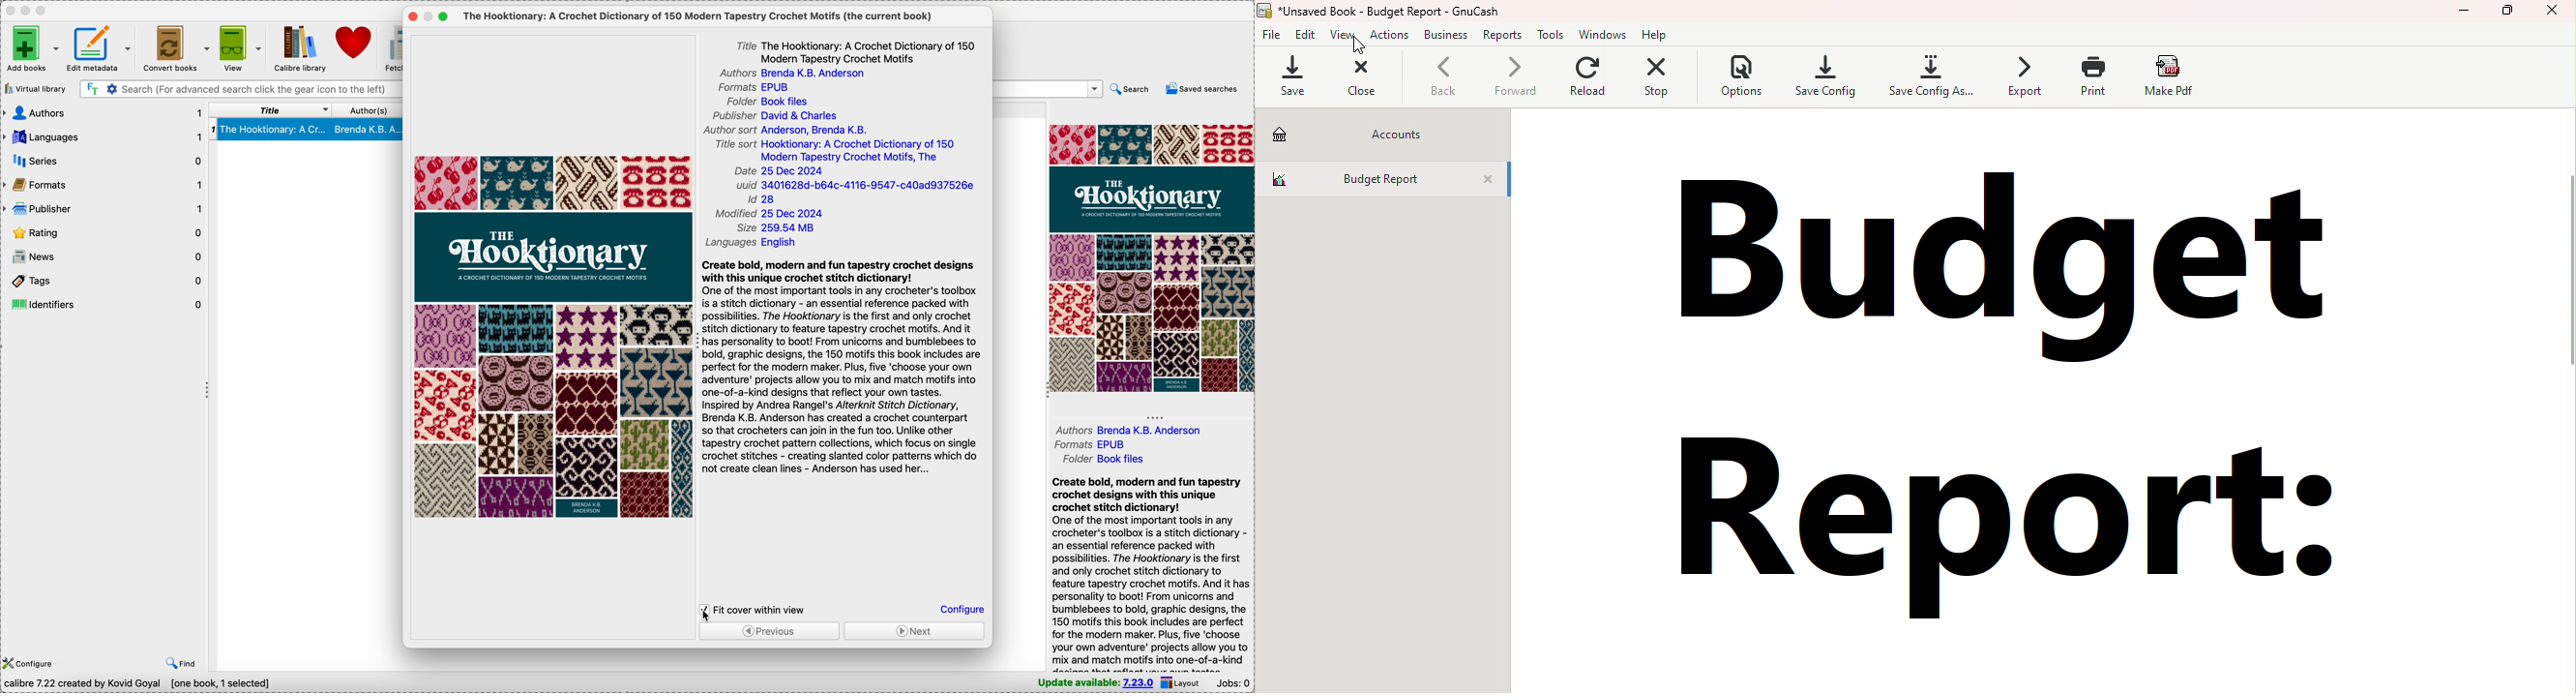 This screenshot has height=700, width=2576. Describe the element at coordinates (176, 48) in the screenshot. I see `convert books` at that location.